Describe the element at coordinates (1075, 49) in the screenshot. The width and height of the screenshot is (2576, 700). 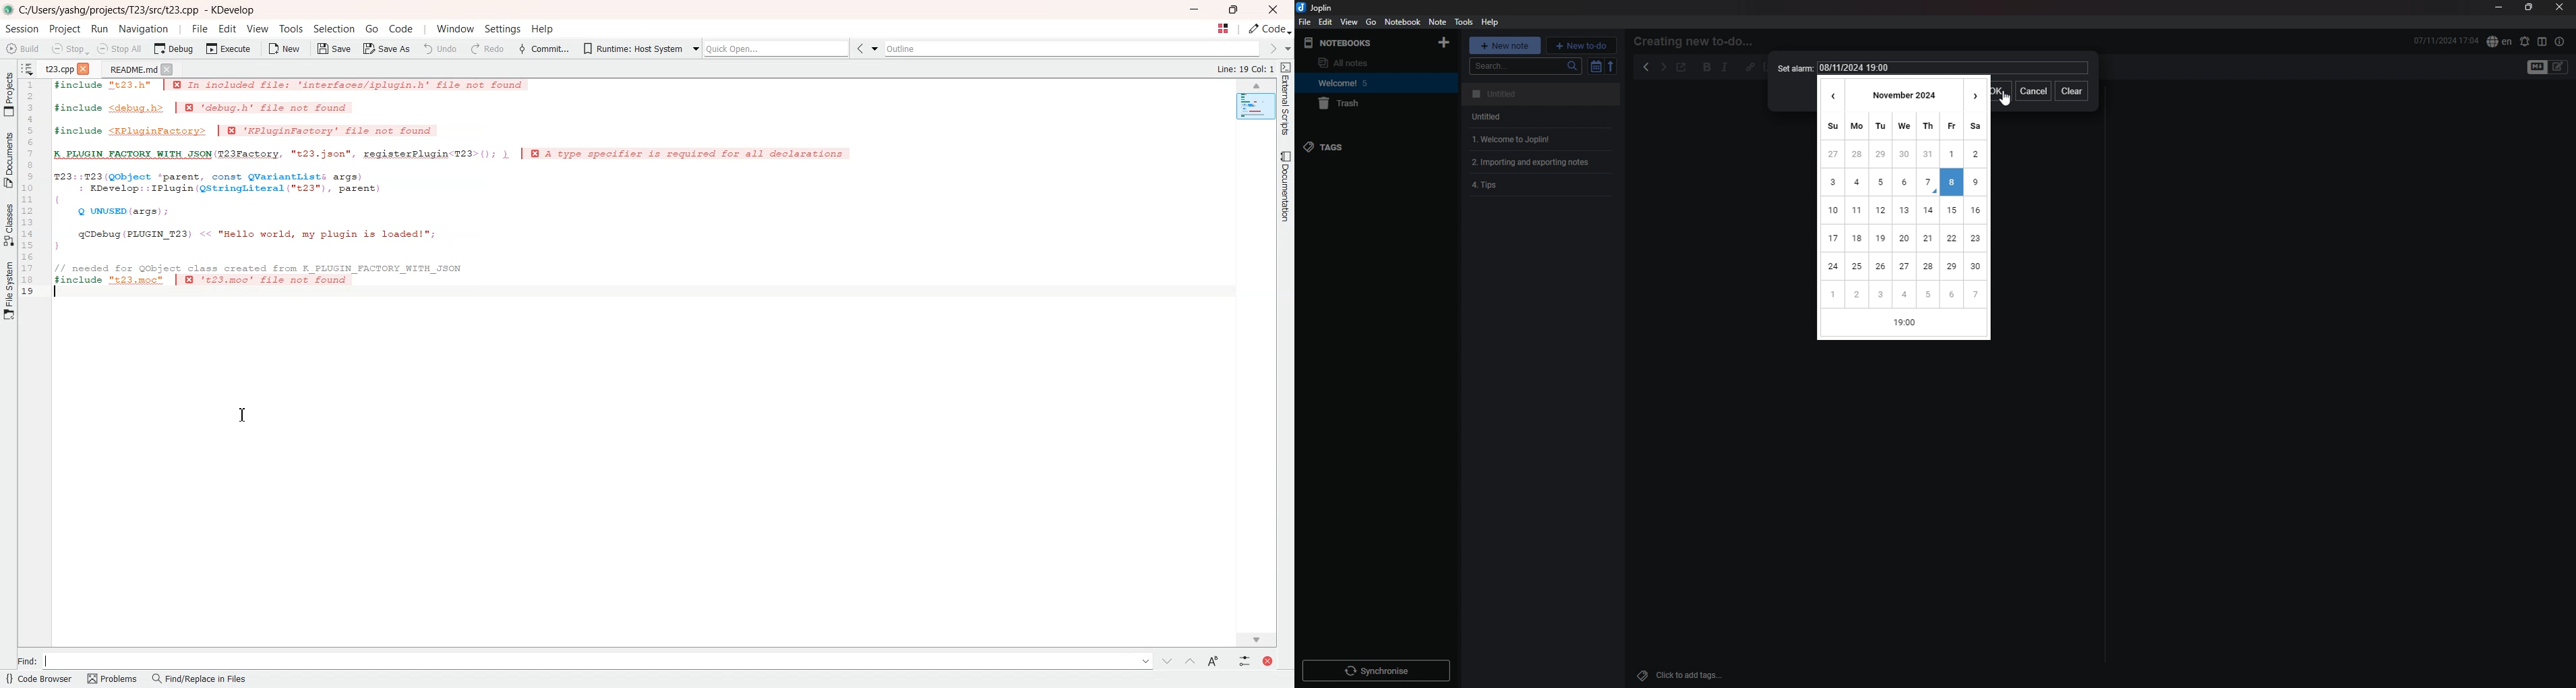
I see `Outline` at that location.